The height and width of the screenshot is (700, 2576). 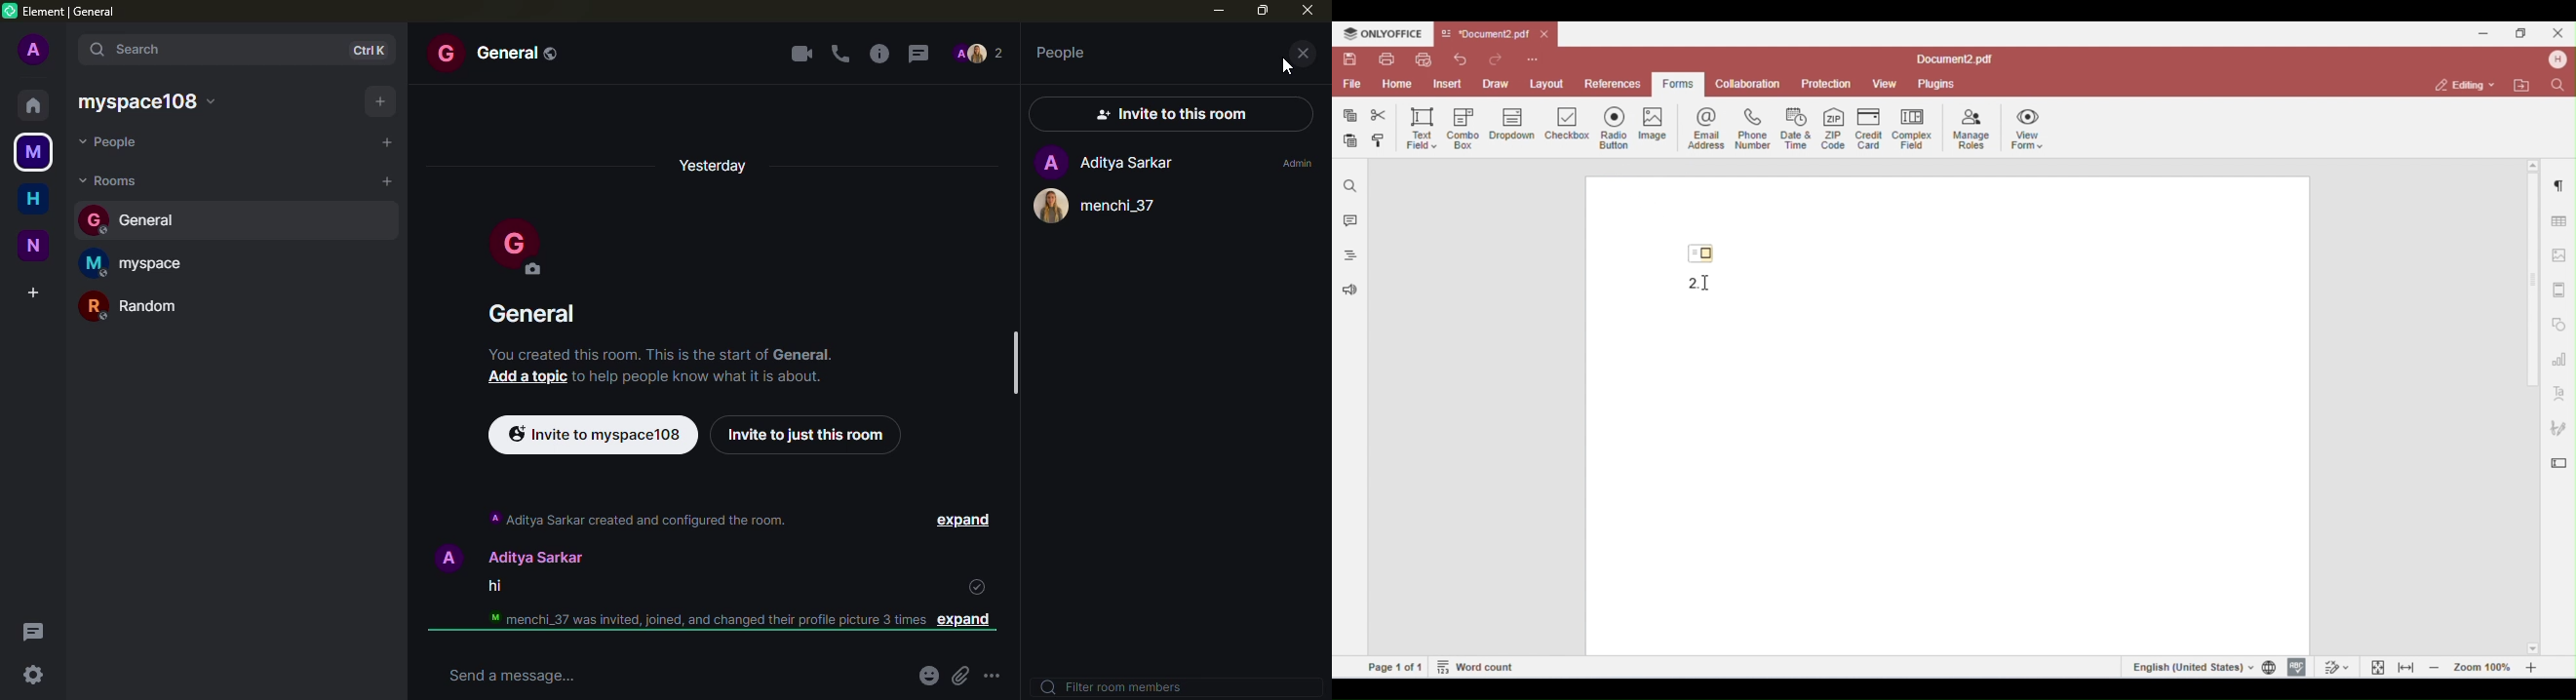 I want to click on general, so click(x=140, y=217).